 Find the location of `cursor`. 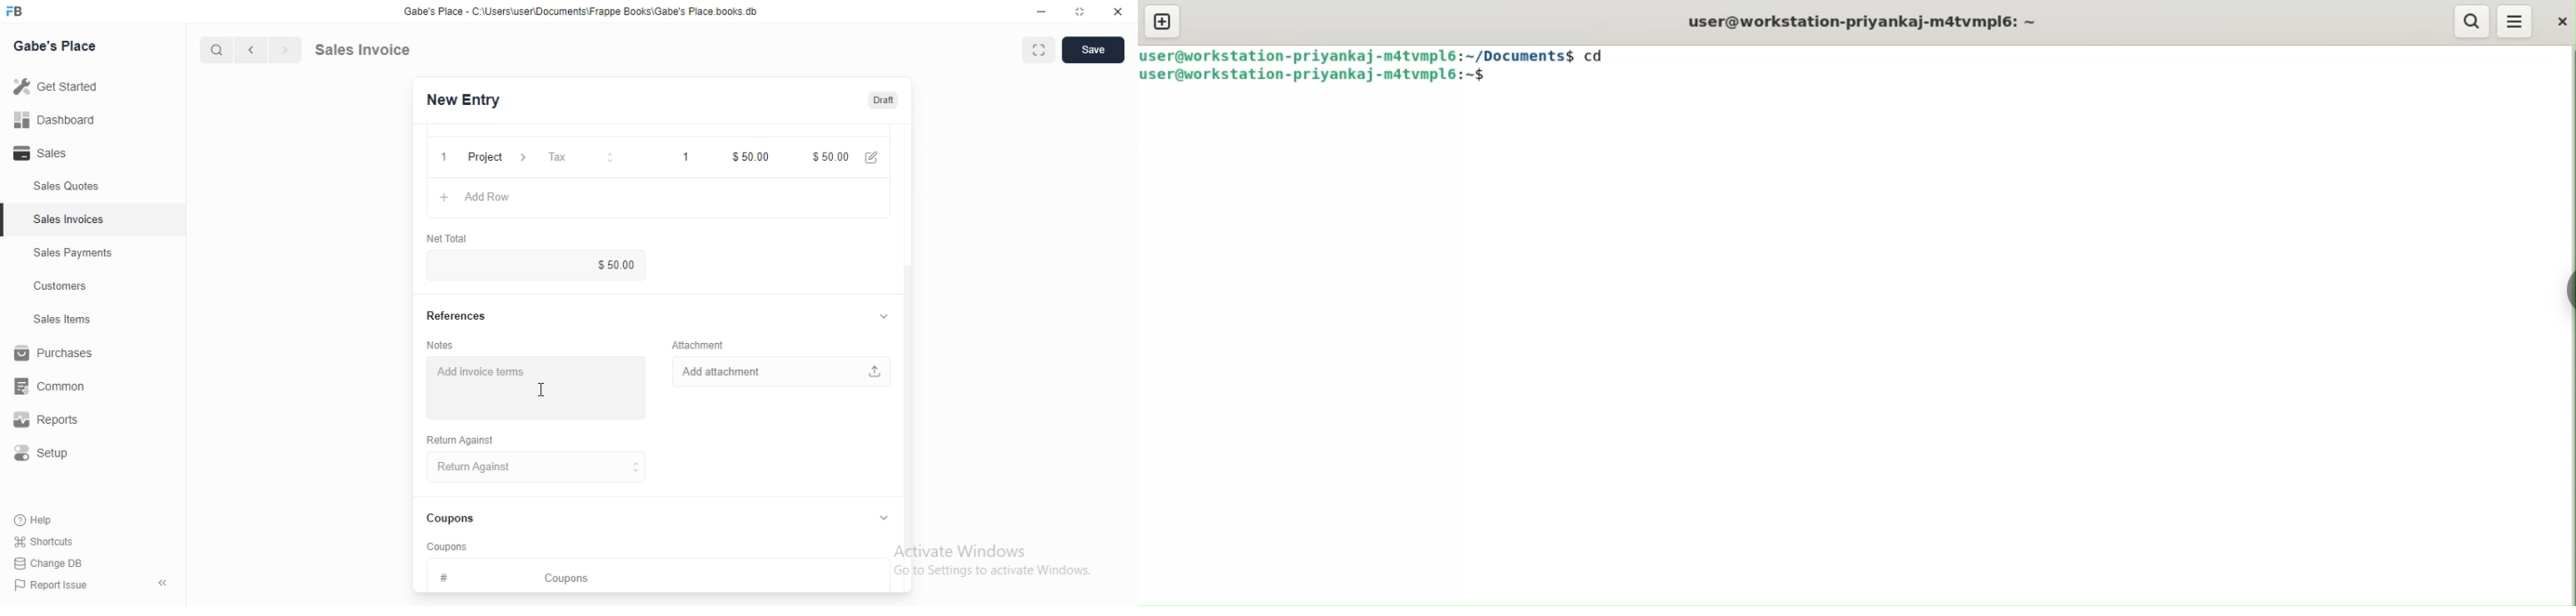

cursor is located at coordinates (543, 390).